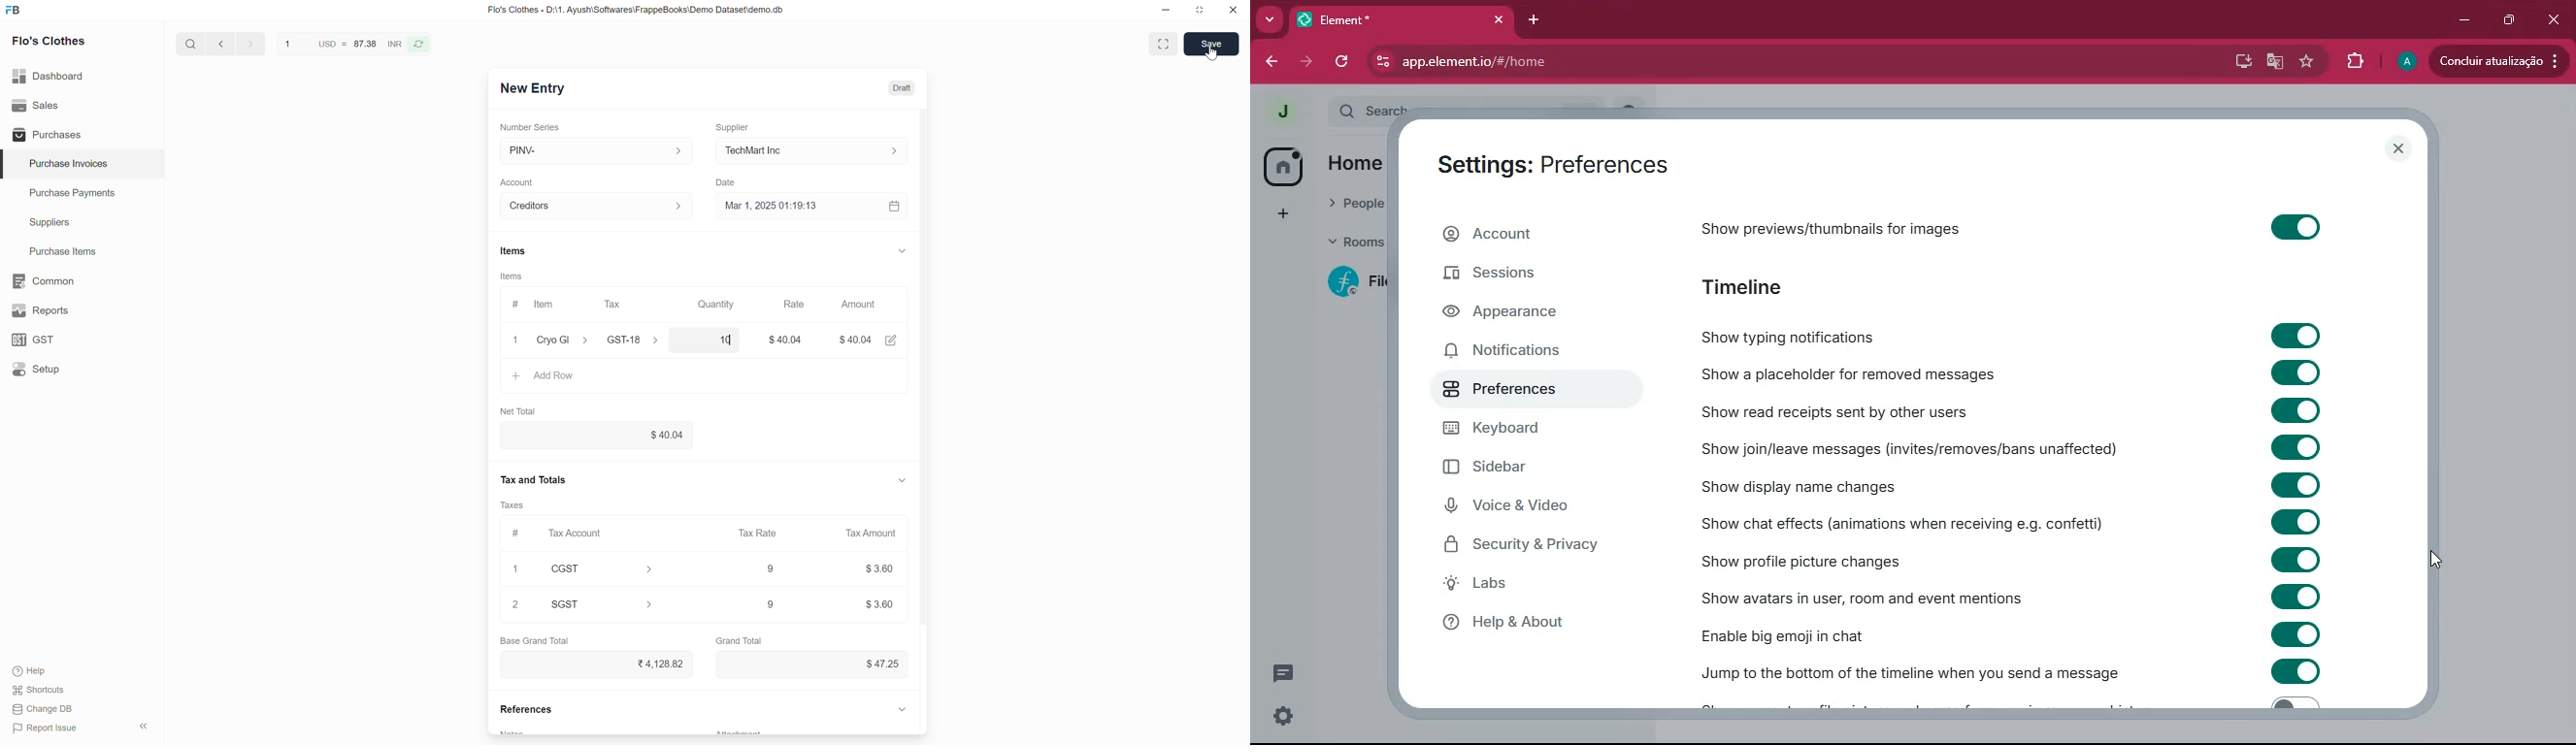 This screenshot has height=756, width=2576. What do you see at coordinates (1545, 588) in the screenshot?
I see `labs` at bounding box center [1545, 588].